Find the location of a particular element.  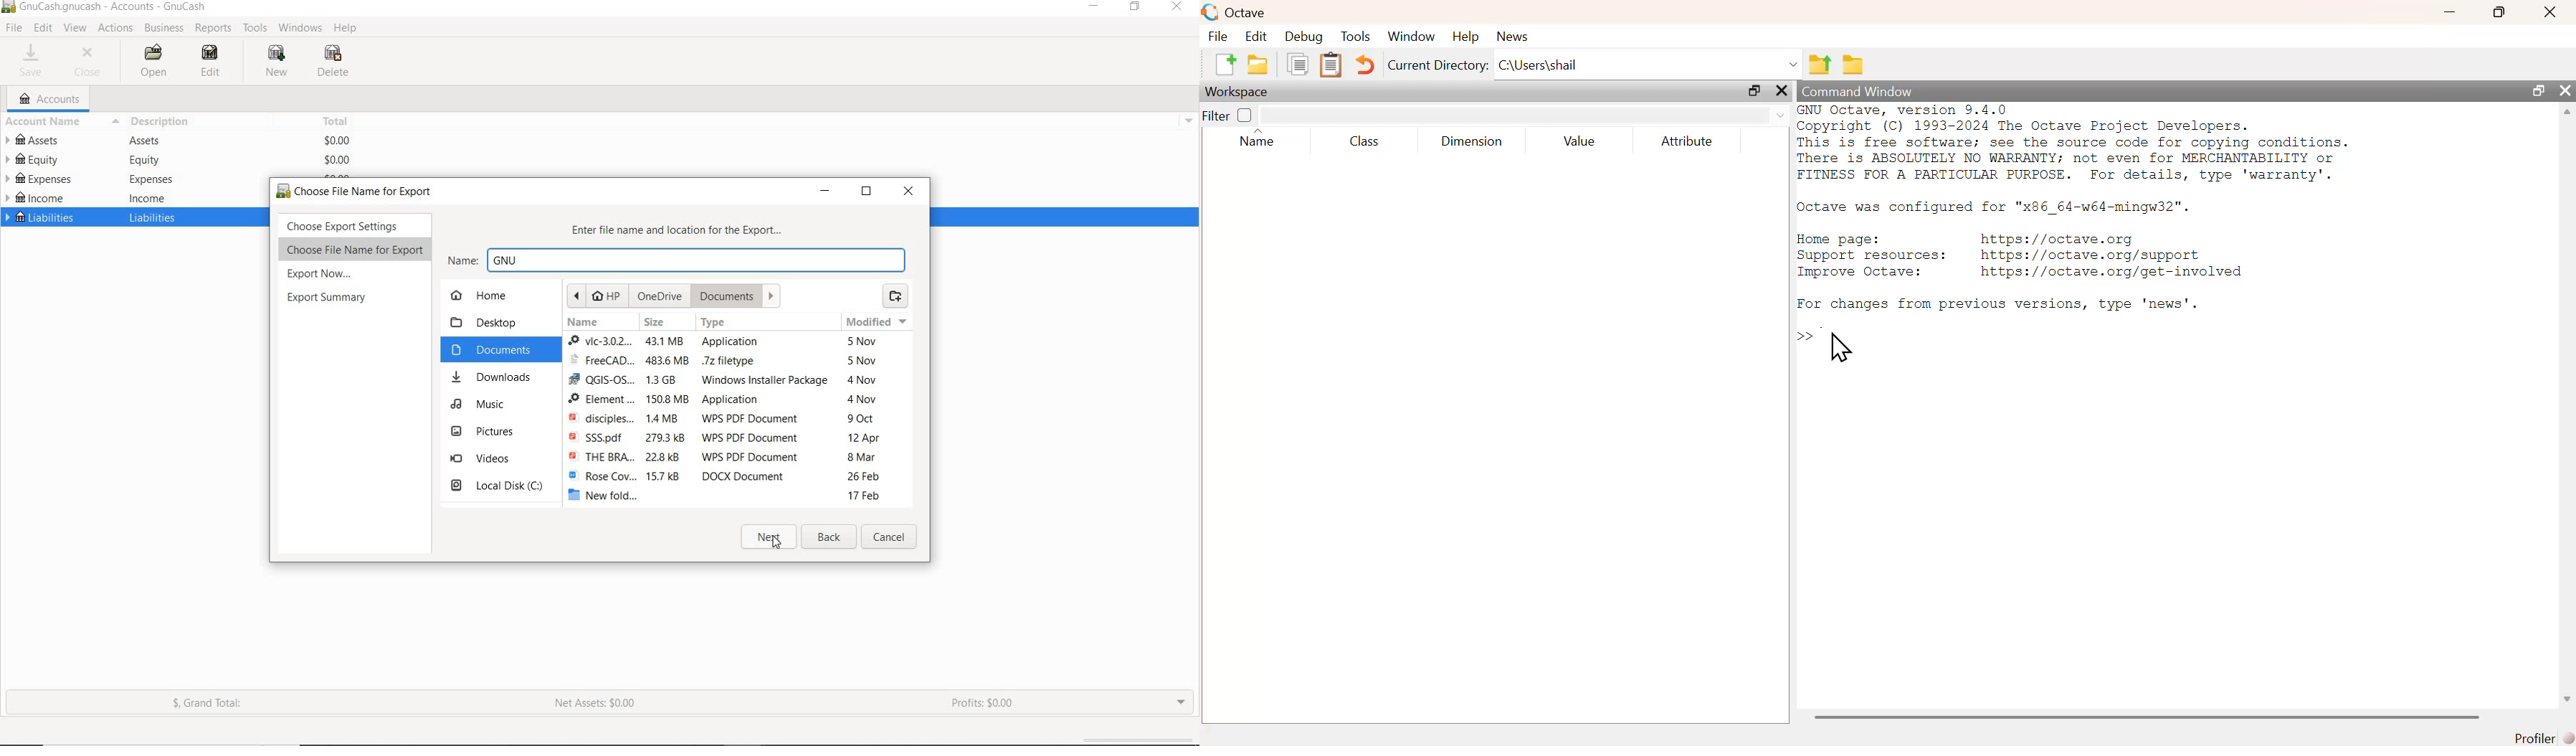

command window is located at coordinates (1858, 91).